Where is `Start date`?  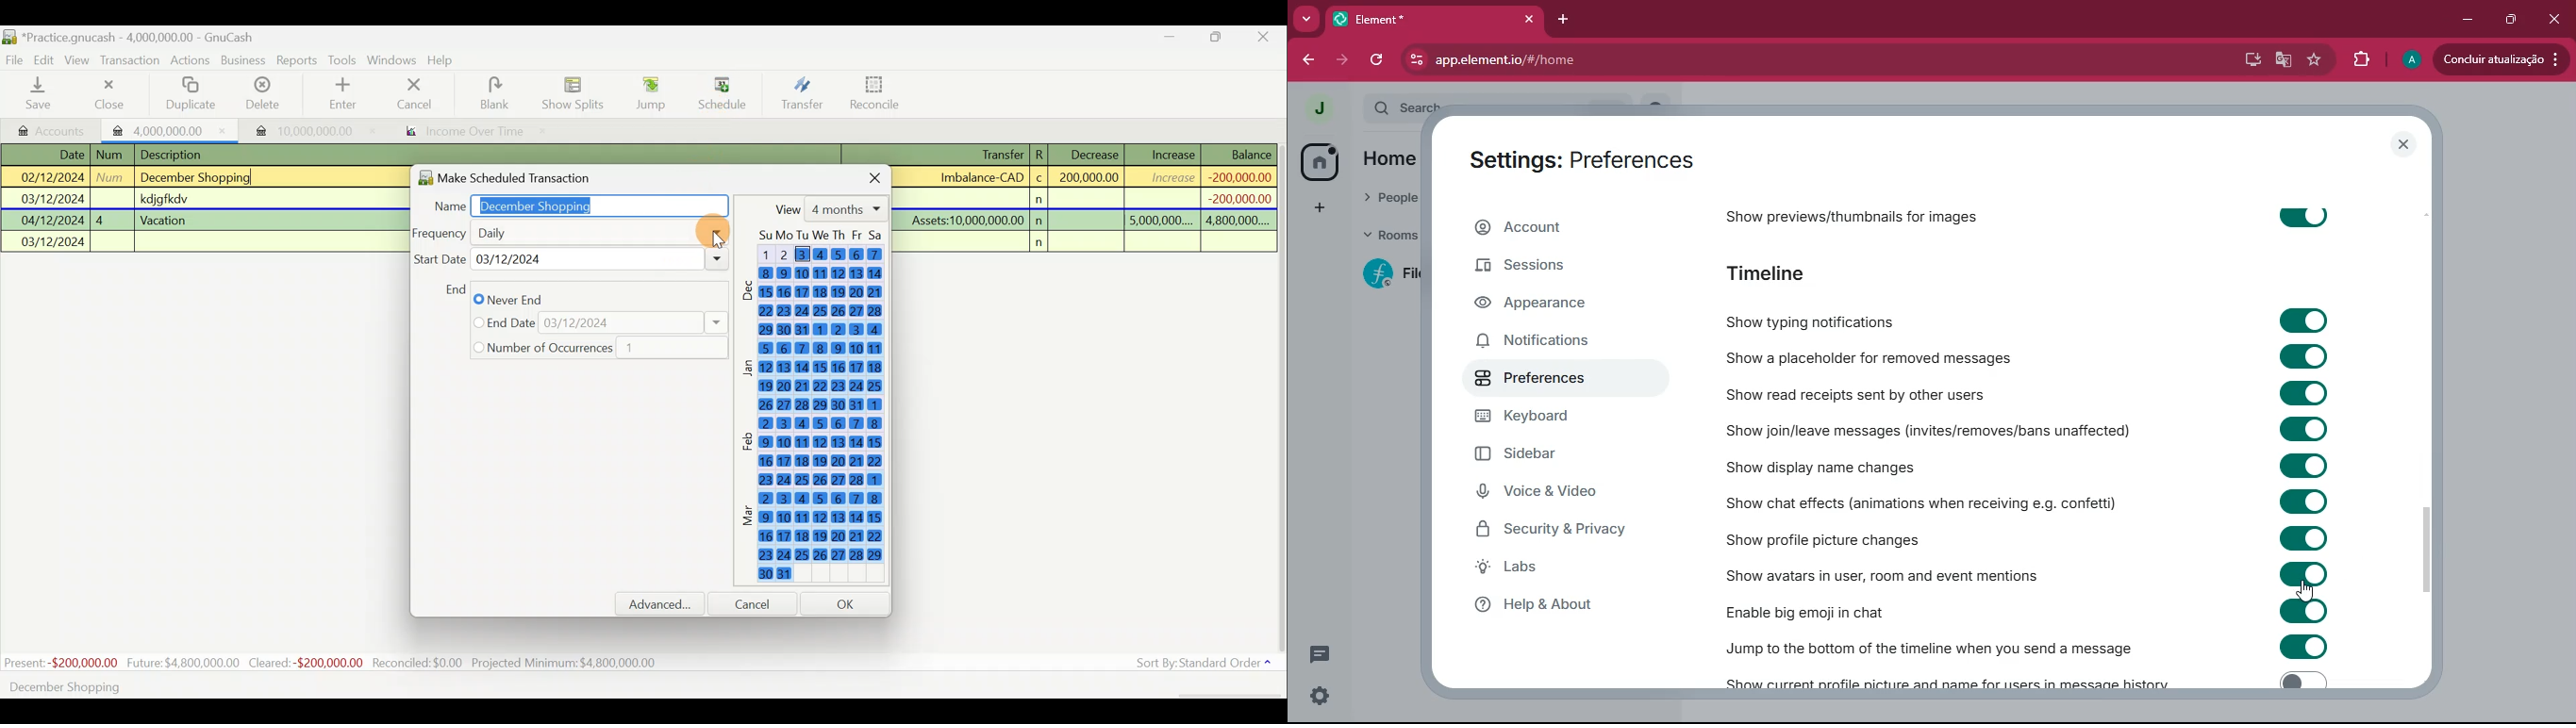 Start date is located at coordinates (571, 262).